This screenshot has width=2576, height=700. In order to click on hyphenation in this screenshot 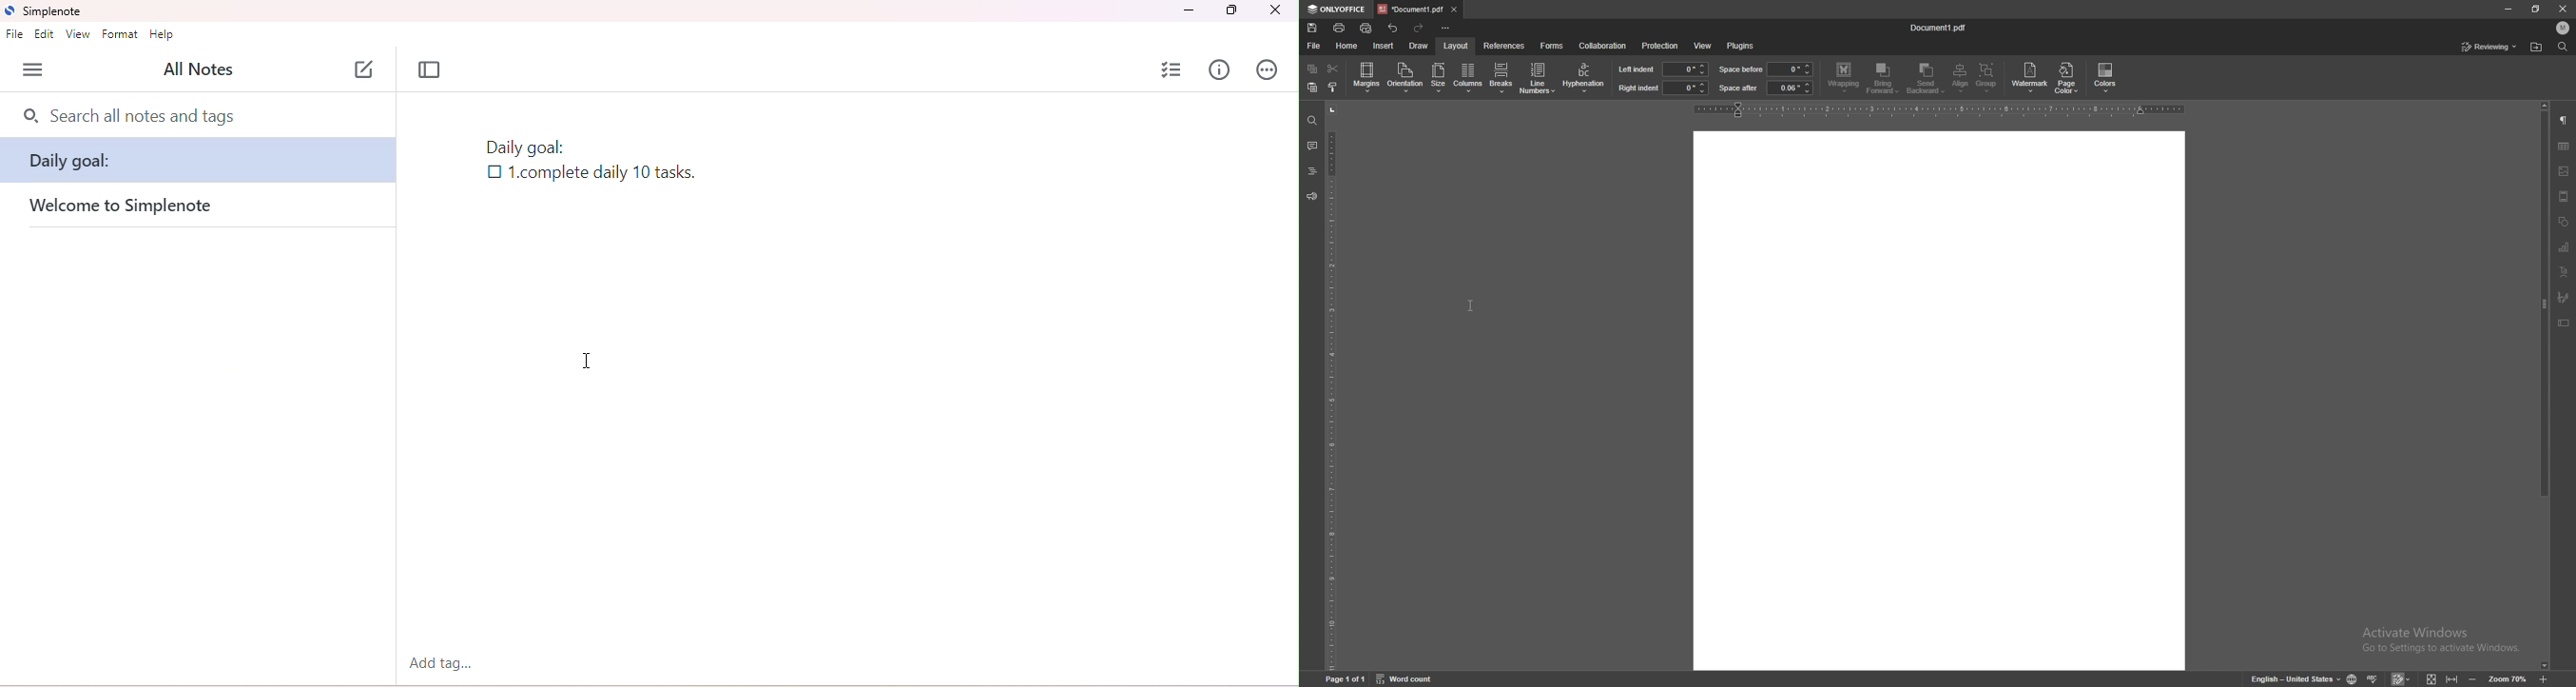, I will do `click(1584, 78)`.